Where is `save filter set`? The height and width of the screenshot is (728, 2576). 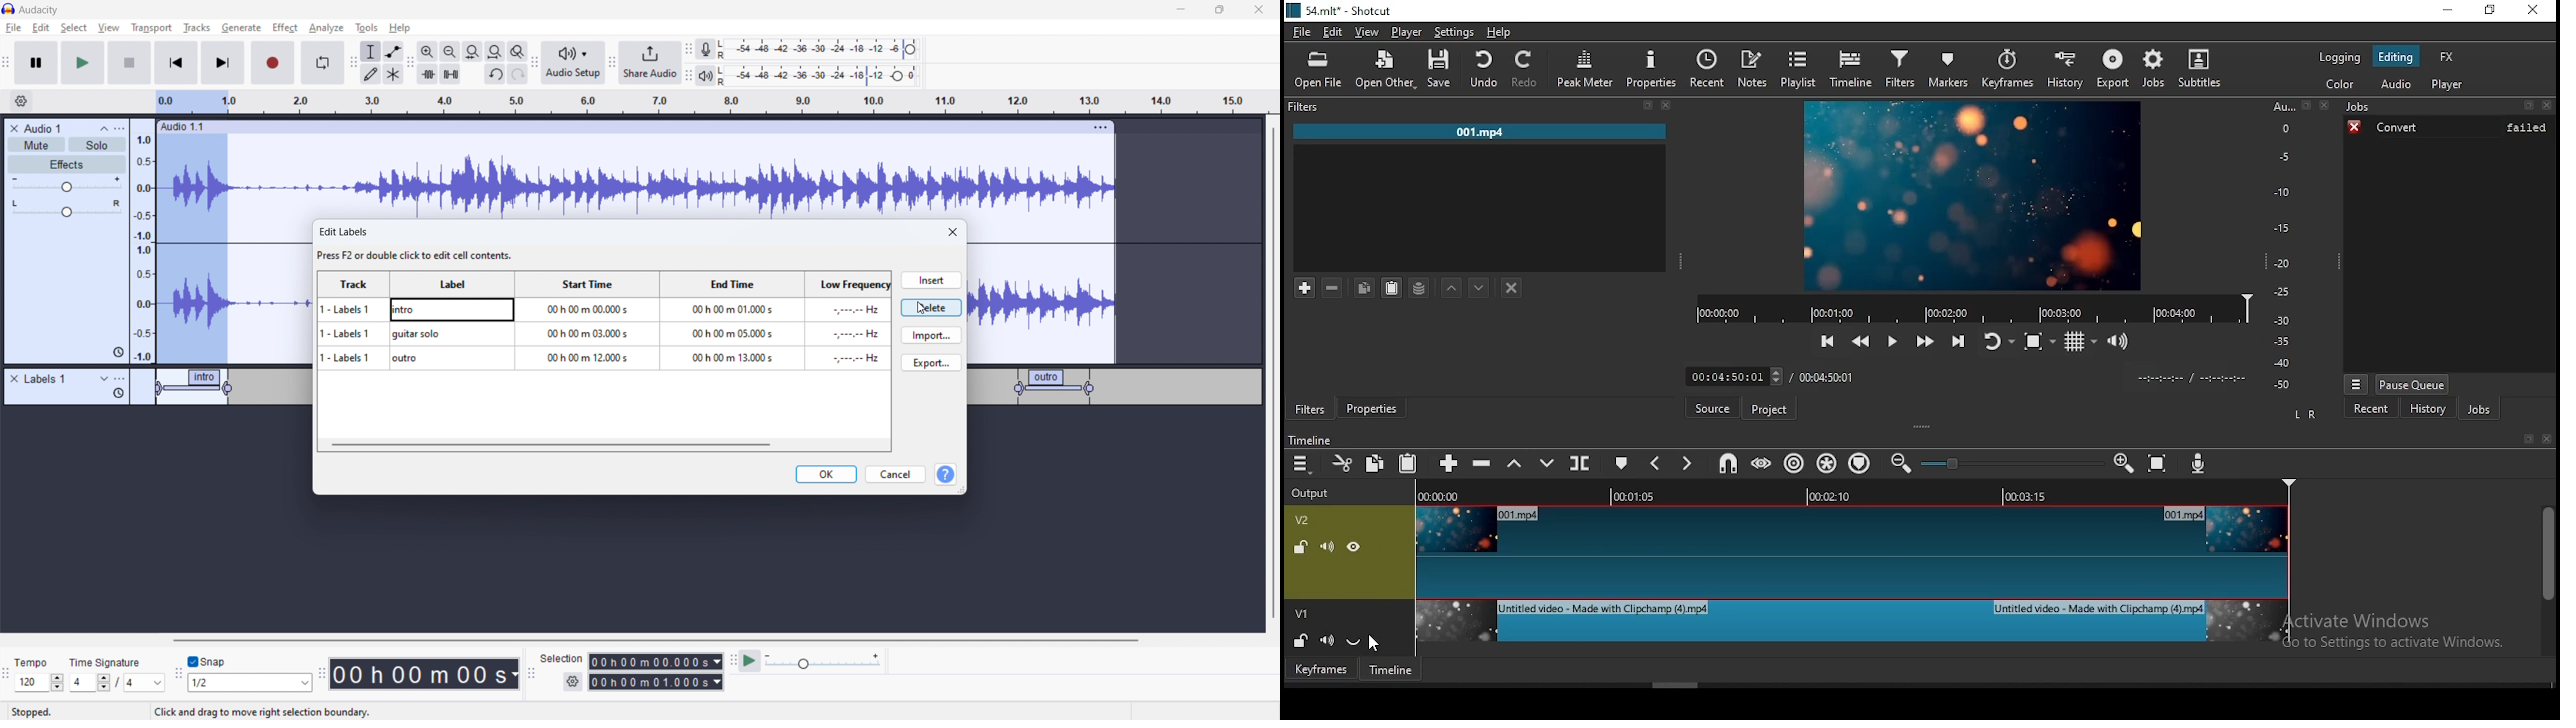
save filter set is located at coordinates (1420, 286).